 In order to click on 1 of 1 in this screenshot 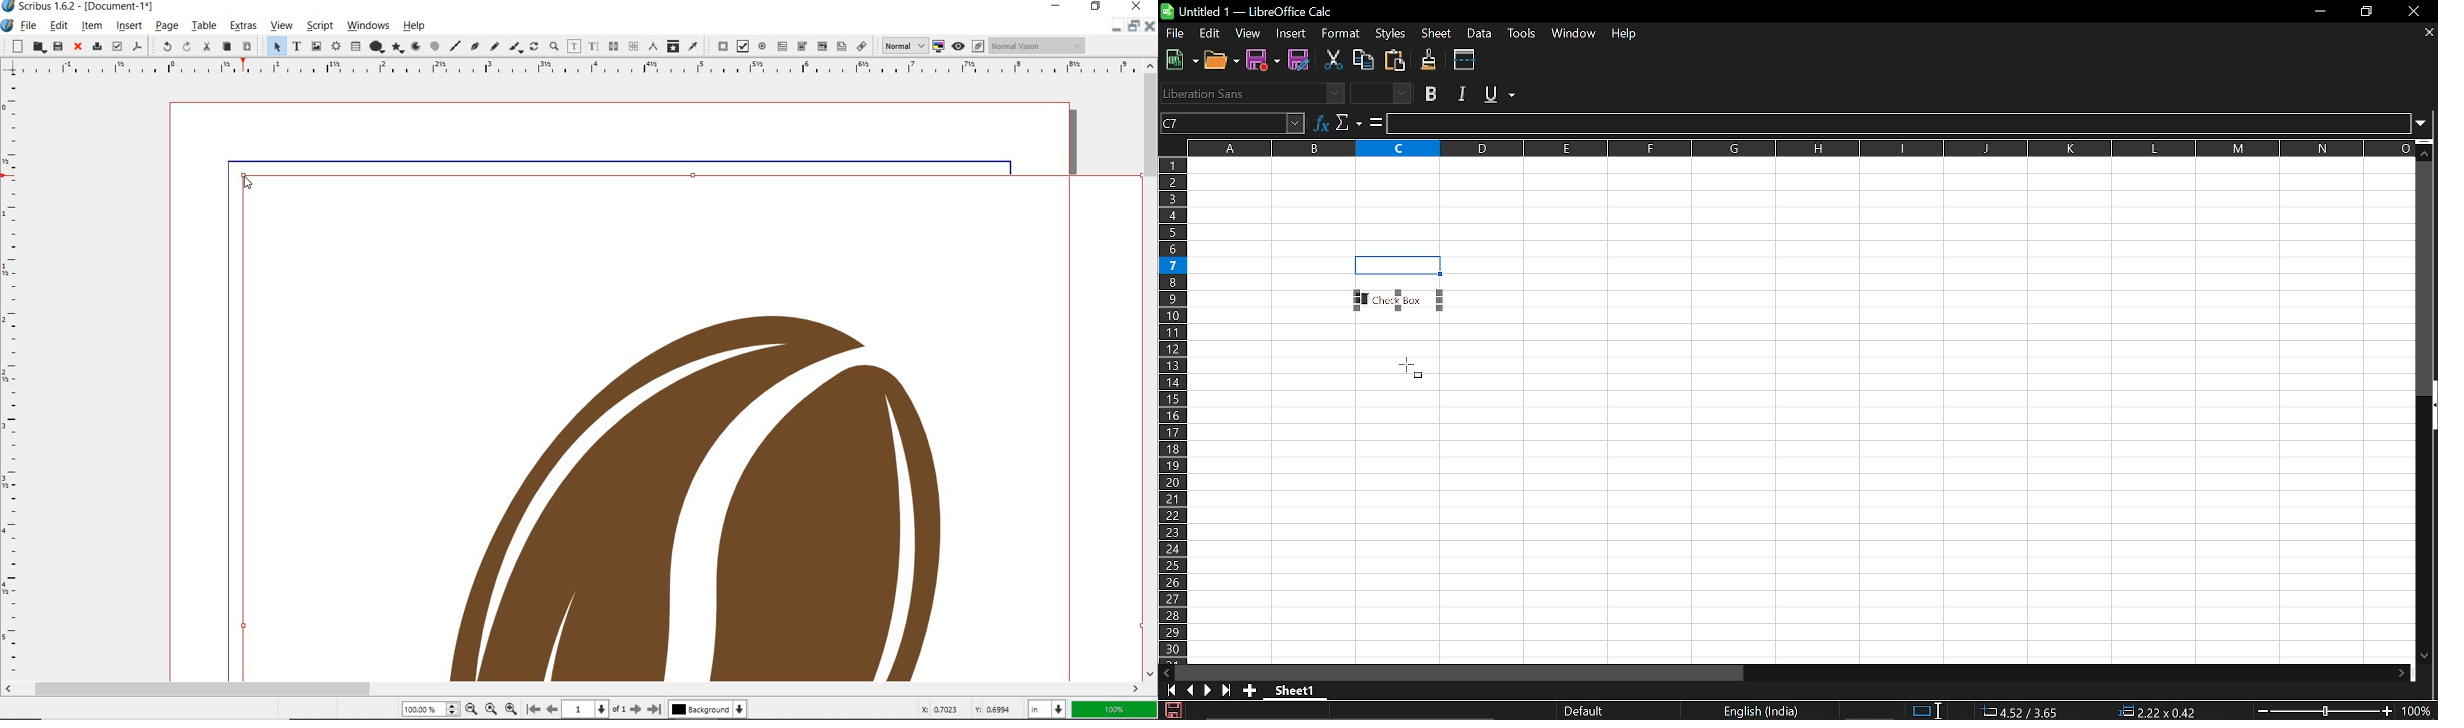, I will do `click(594, 710)`.